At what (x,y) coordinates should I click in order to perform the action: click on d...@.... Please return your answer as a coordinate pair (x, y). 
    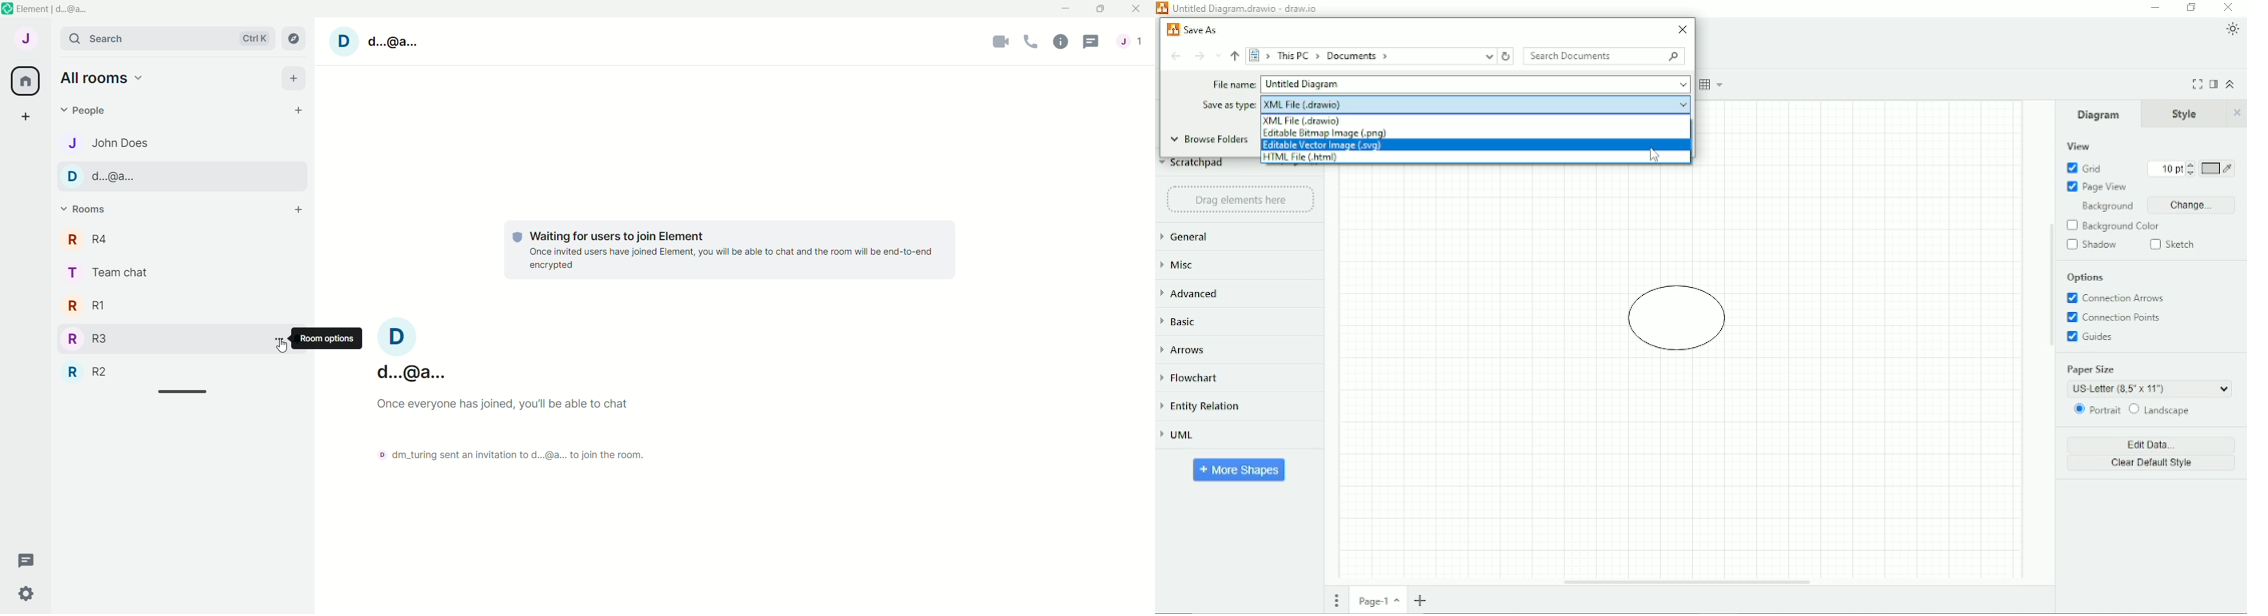
    Looking at the image, I should click on (182, 176).